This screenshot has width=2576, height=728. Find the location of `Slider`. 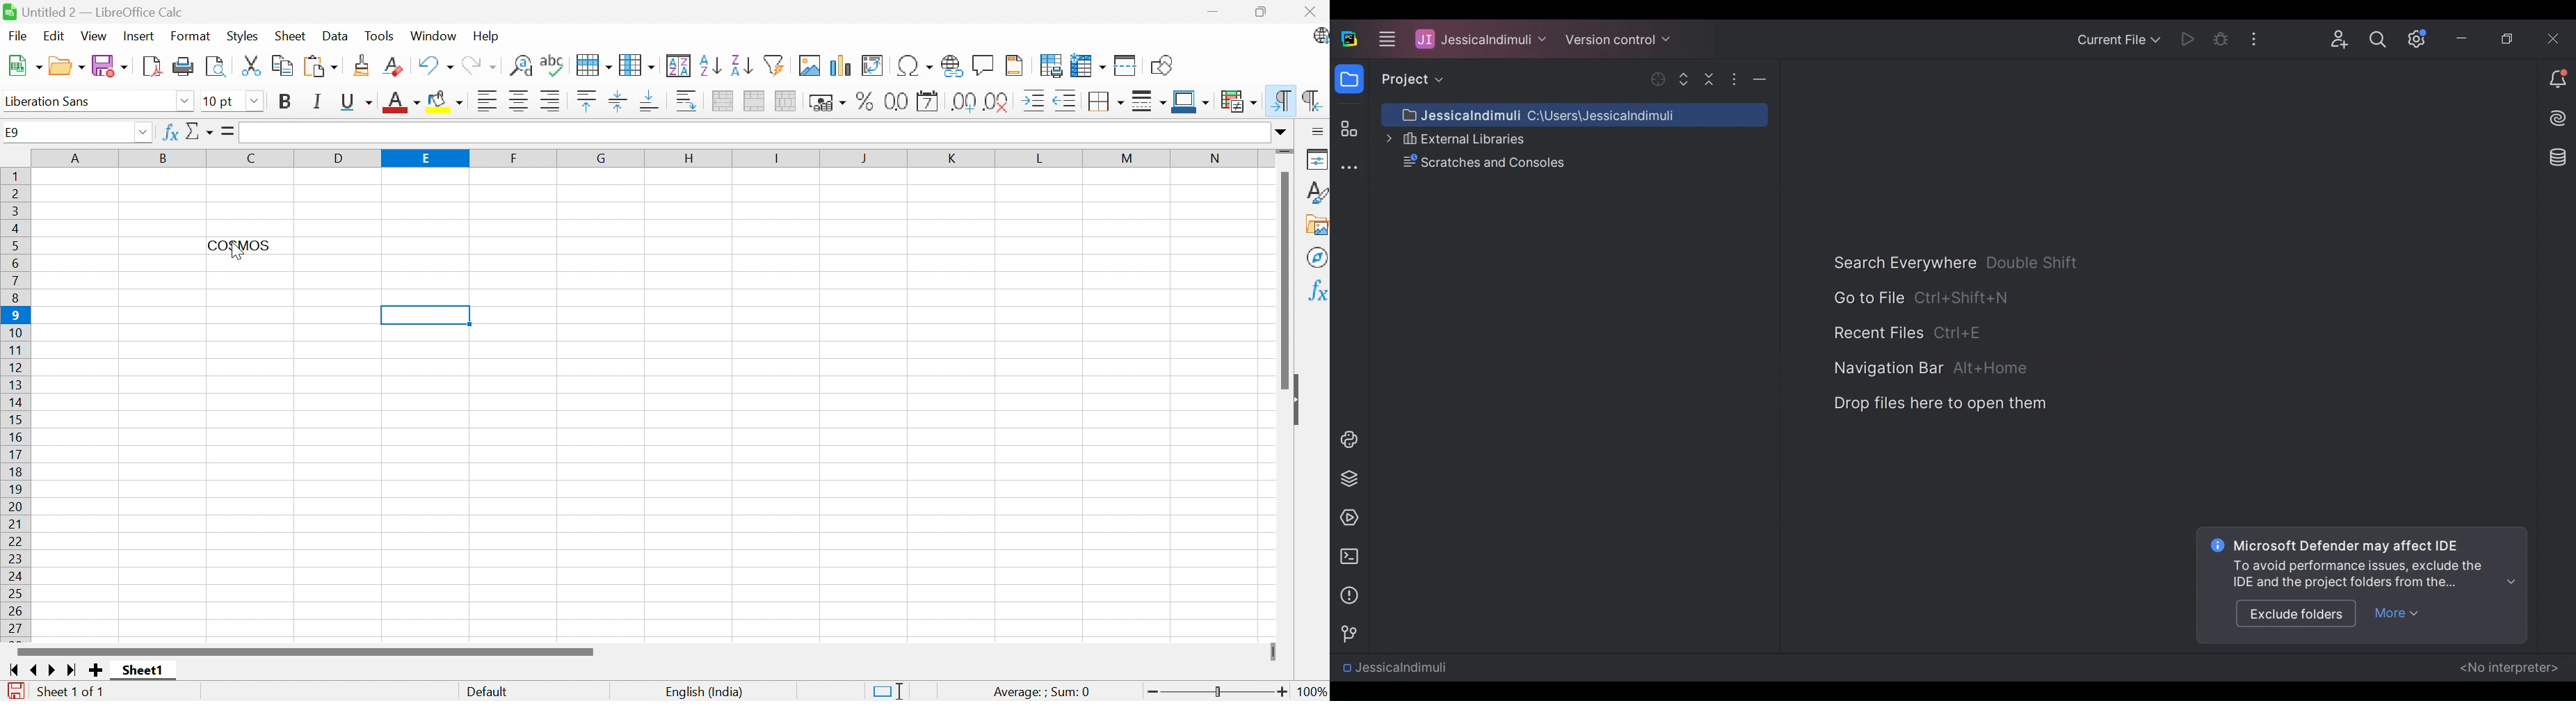

Slider is located at coordinates (1219, 692).